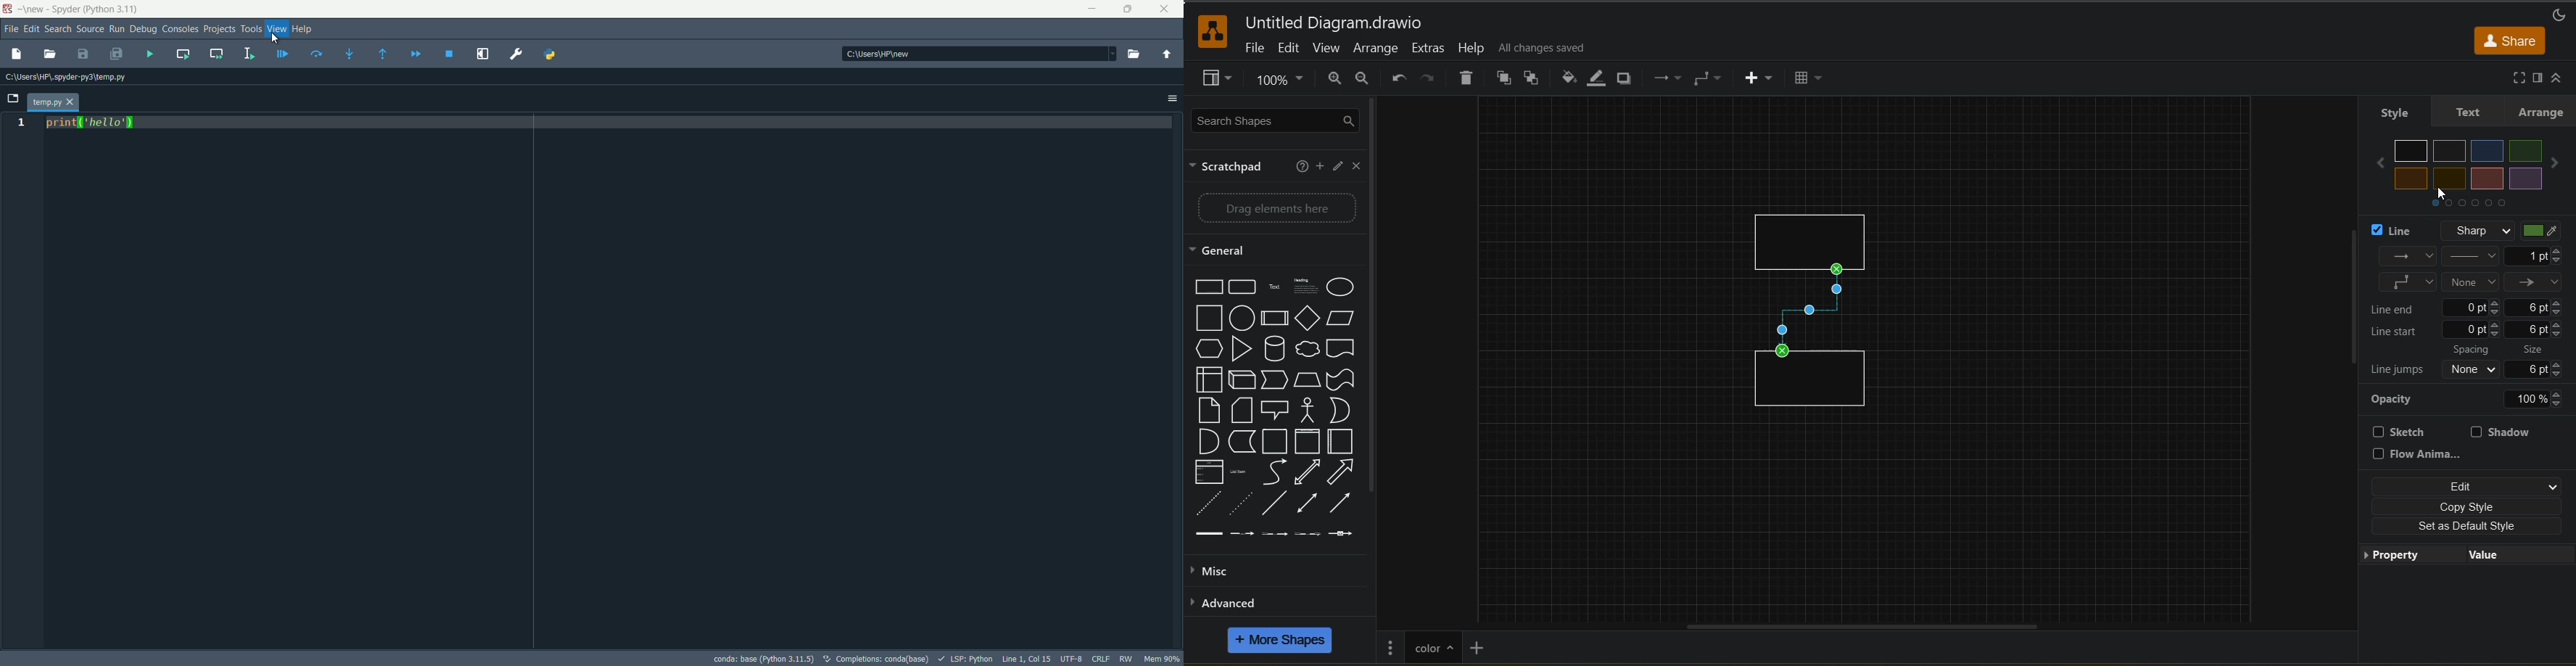 This screenshot has width=2576, height=672. I want to click on view, so click(1328, 50).